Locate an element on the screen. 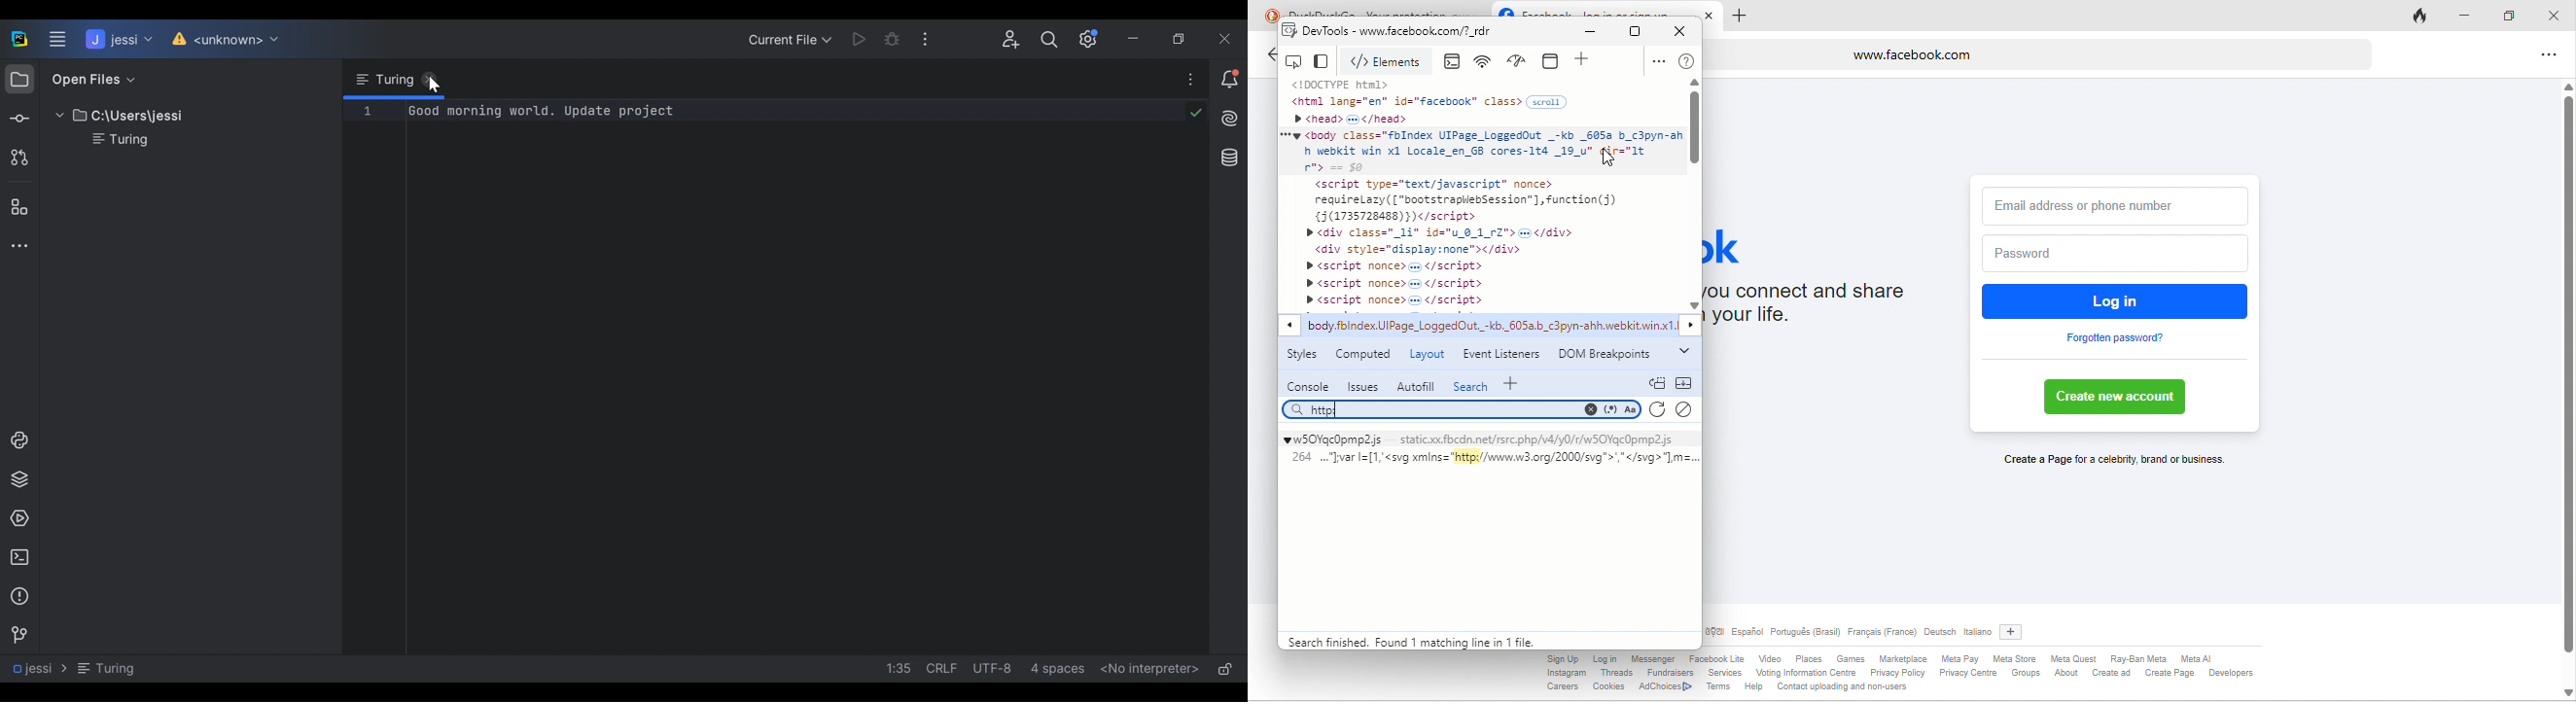 Image resolution: width=2576 pixels, height=728 pixels. Bug is located at coordinates (893, 38).